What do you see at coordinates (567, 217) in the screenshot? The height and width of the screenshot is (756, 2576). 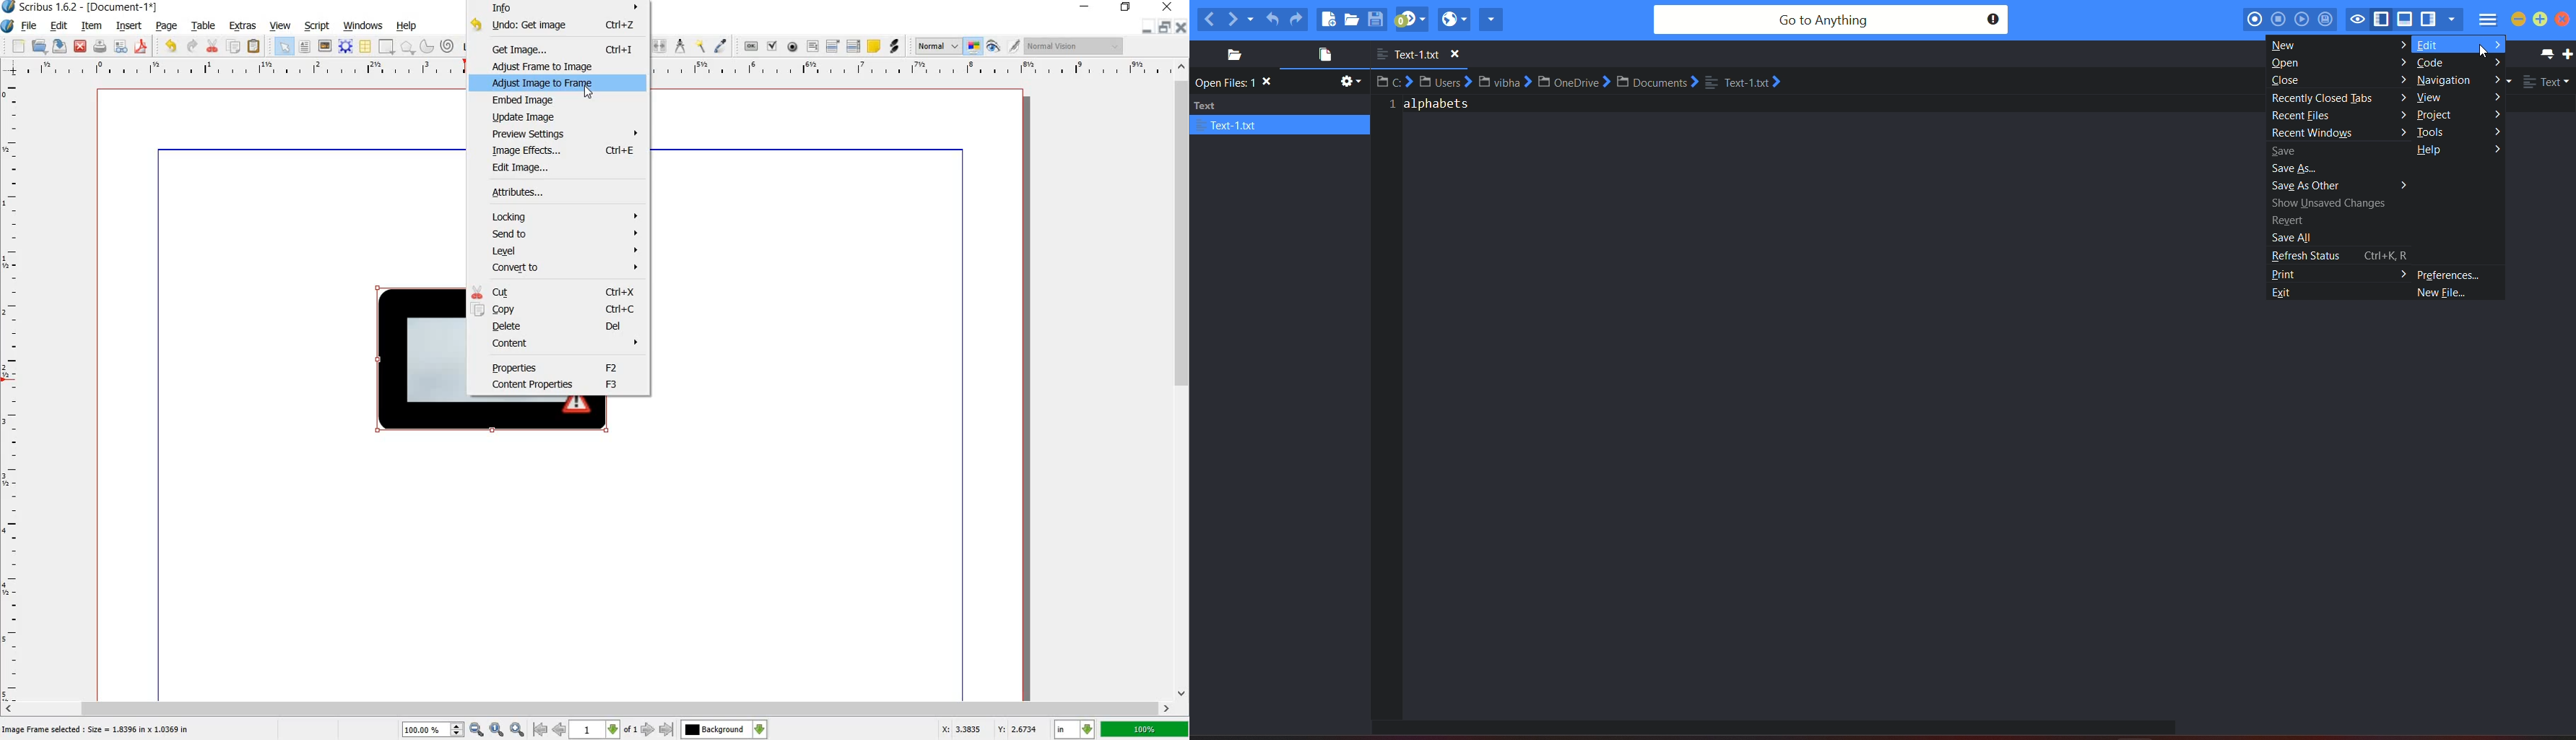 I see `locking` at bounding box center [567, 217].